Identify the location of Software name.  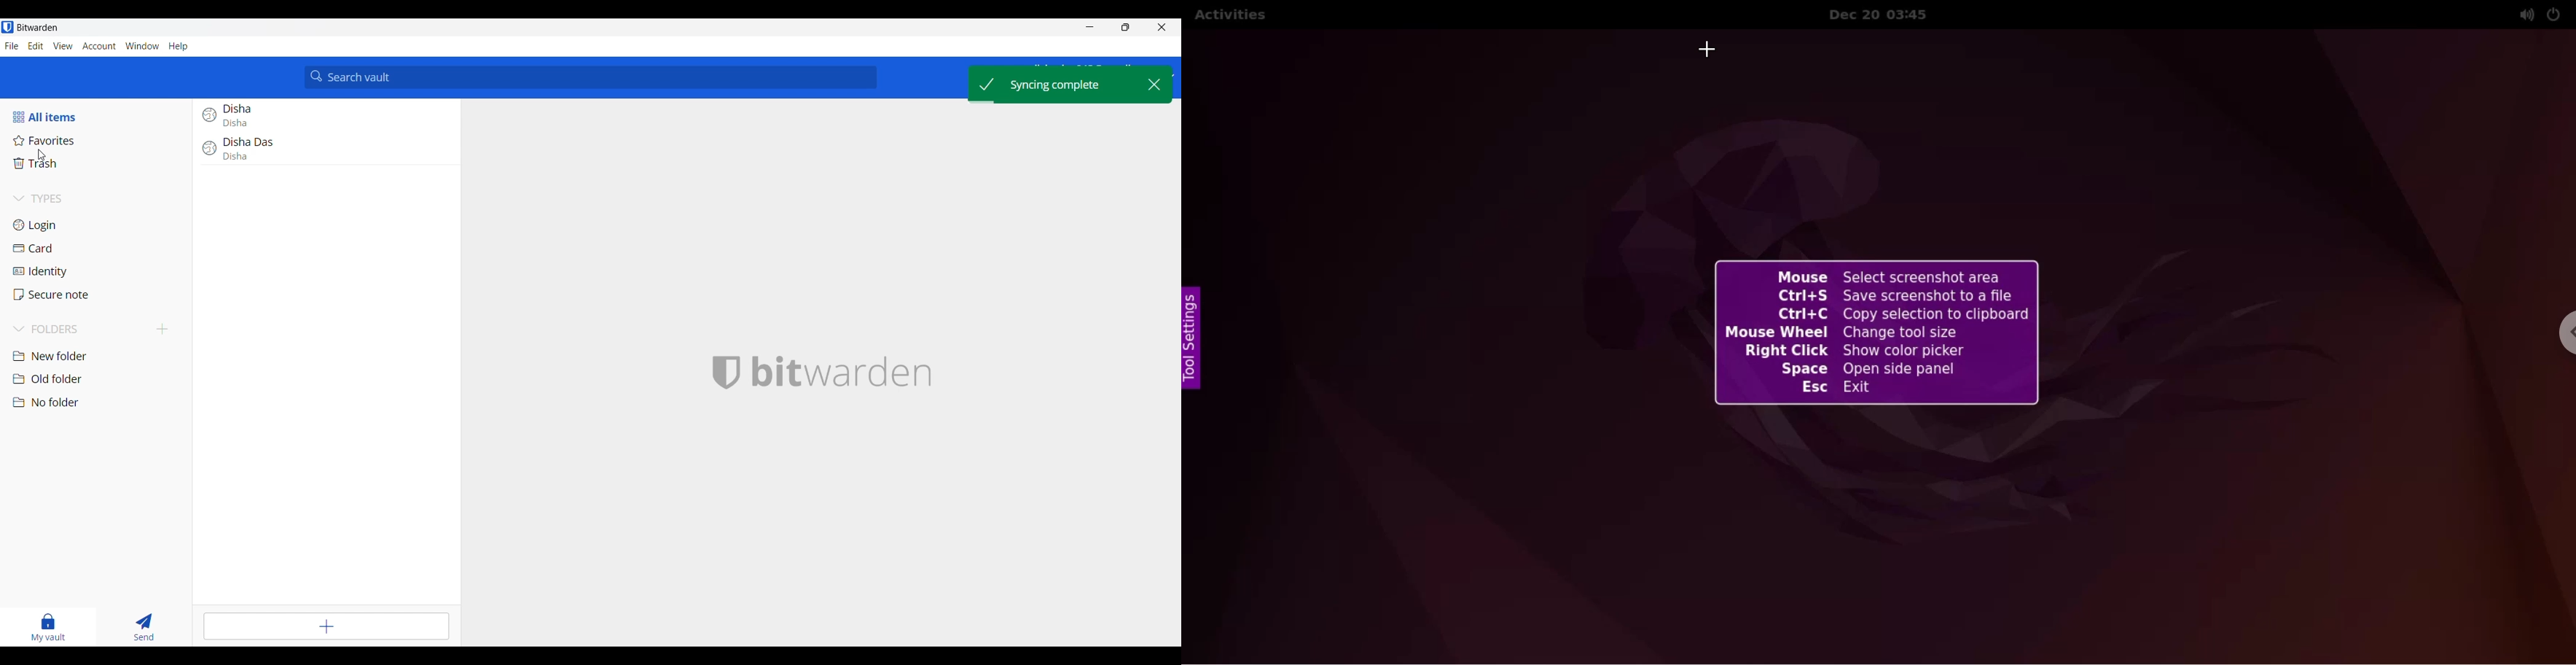
(38, 27).